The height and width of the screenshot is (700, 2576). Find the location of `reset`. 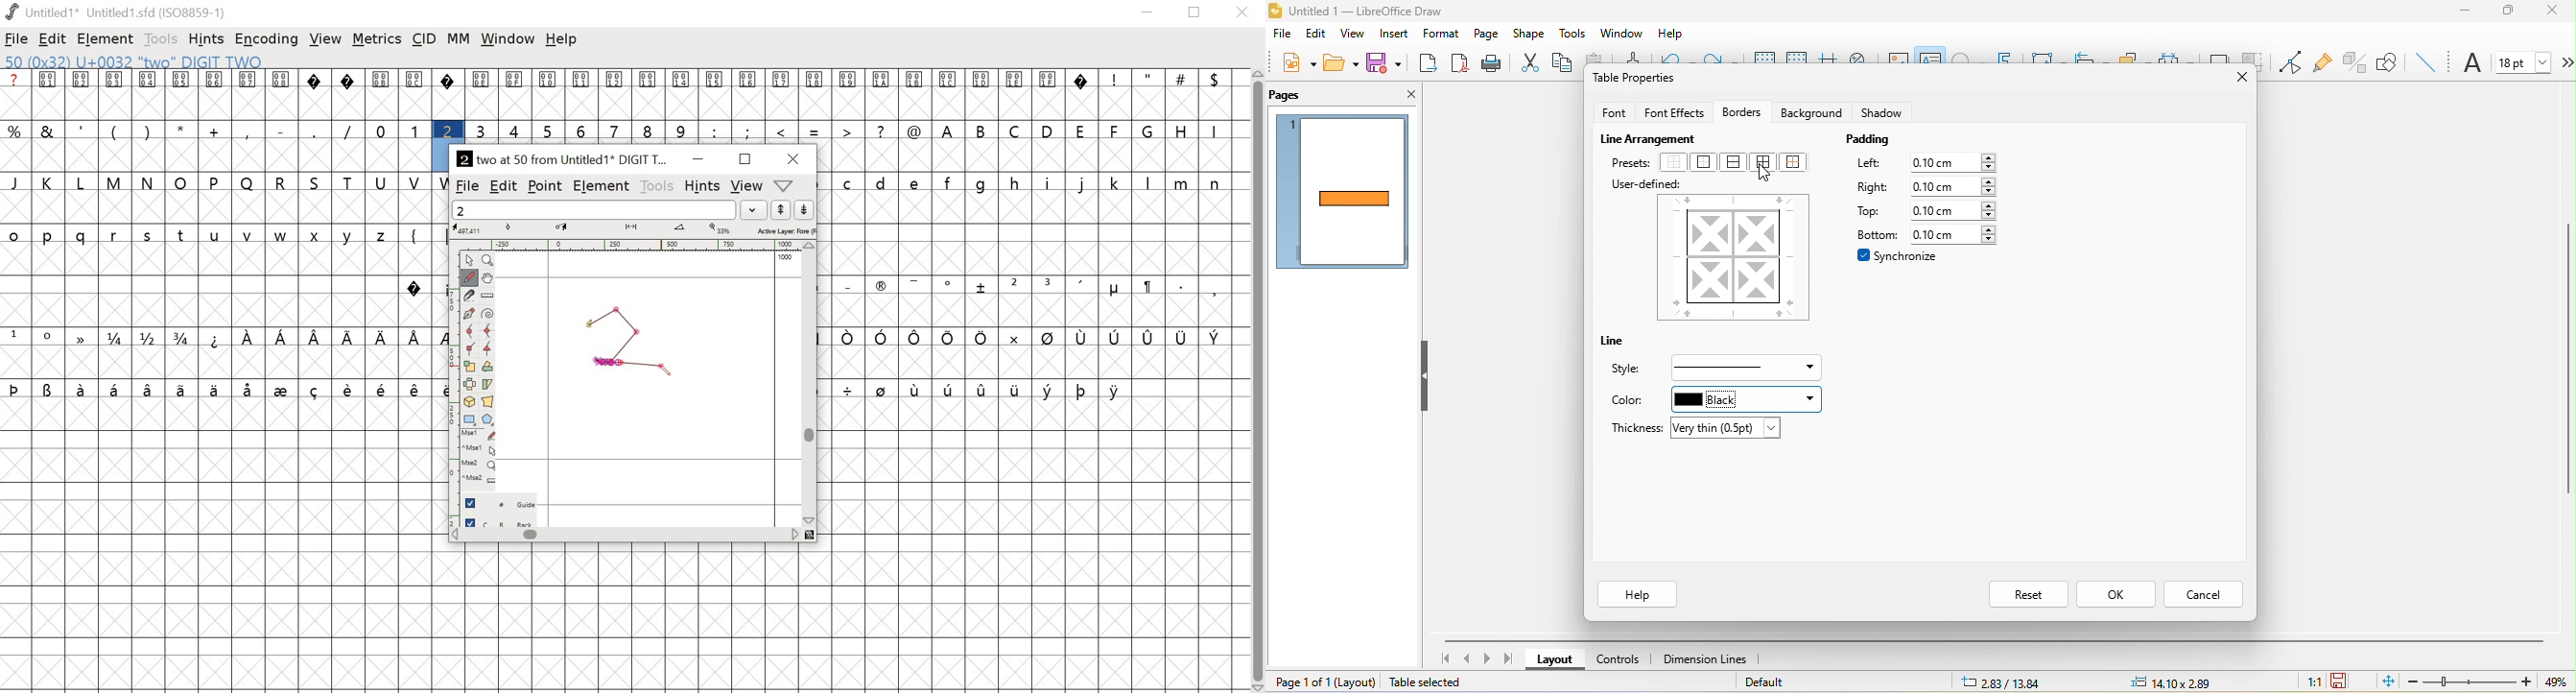

reset is located at coordinates (2027, 596).